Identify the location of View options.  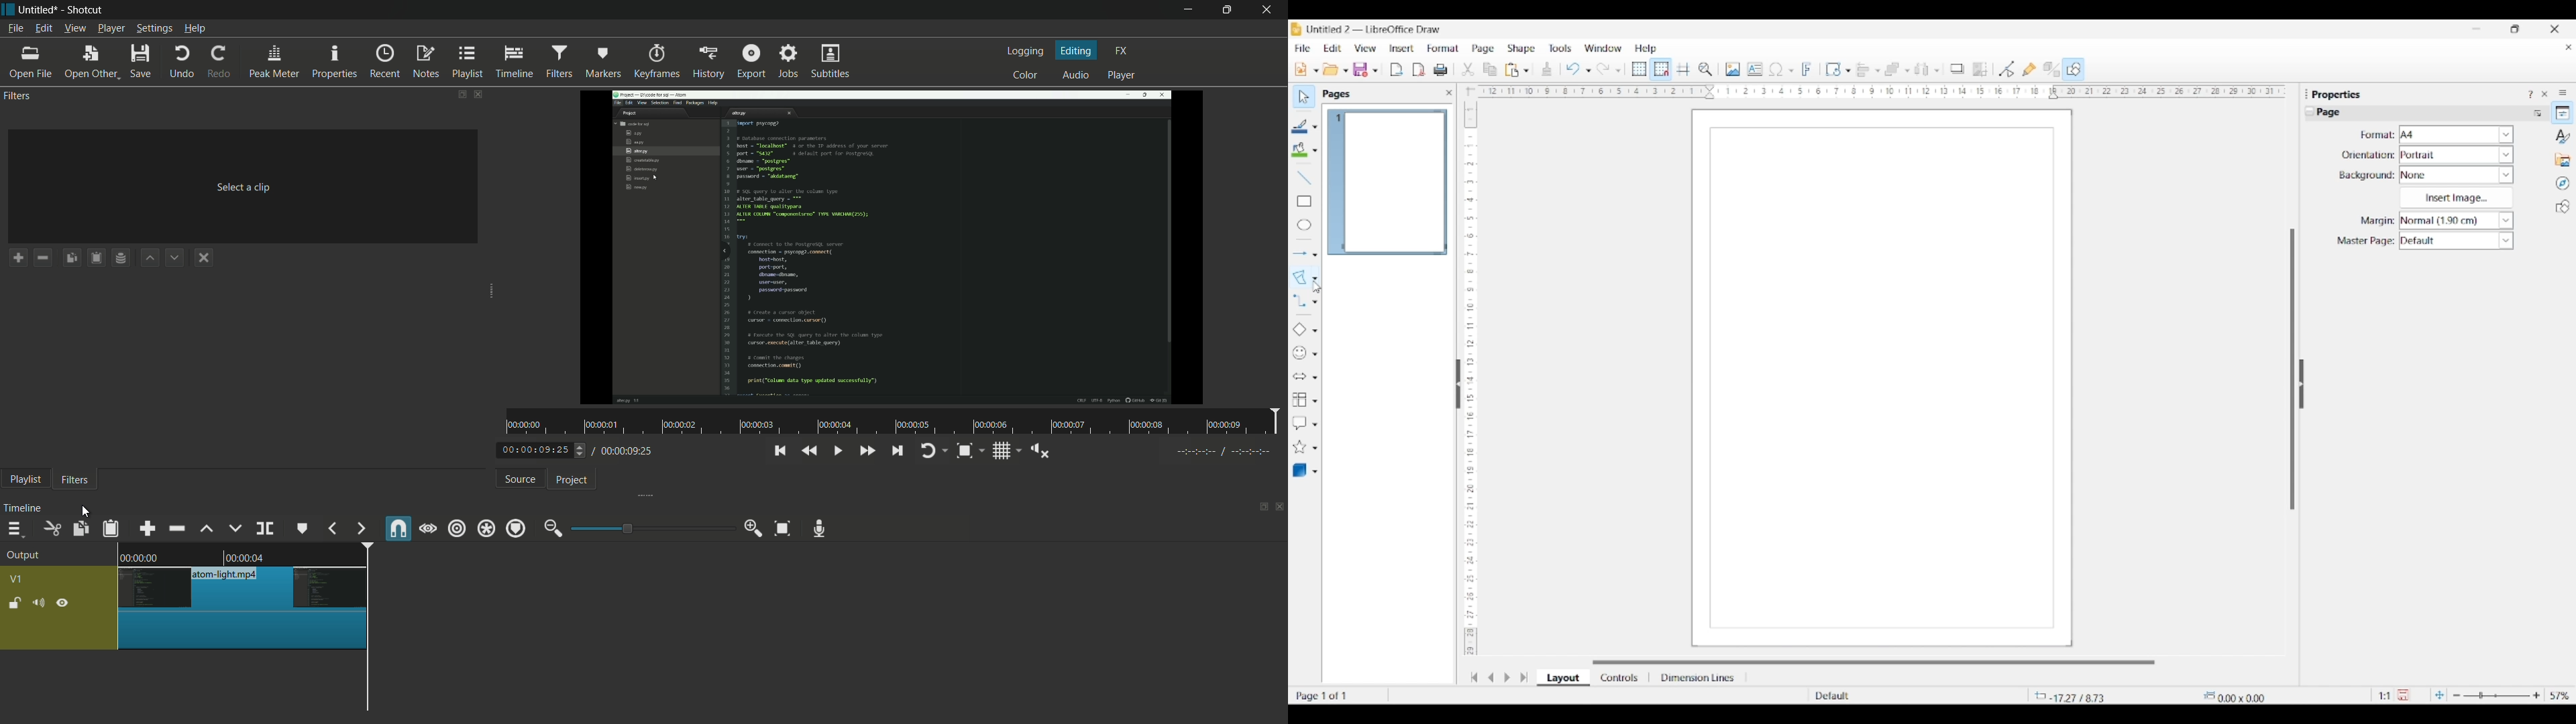
(1364, 48).